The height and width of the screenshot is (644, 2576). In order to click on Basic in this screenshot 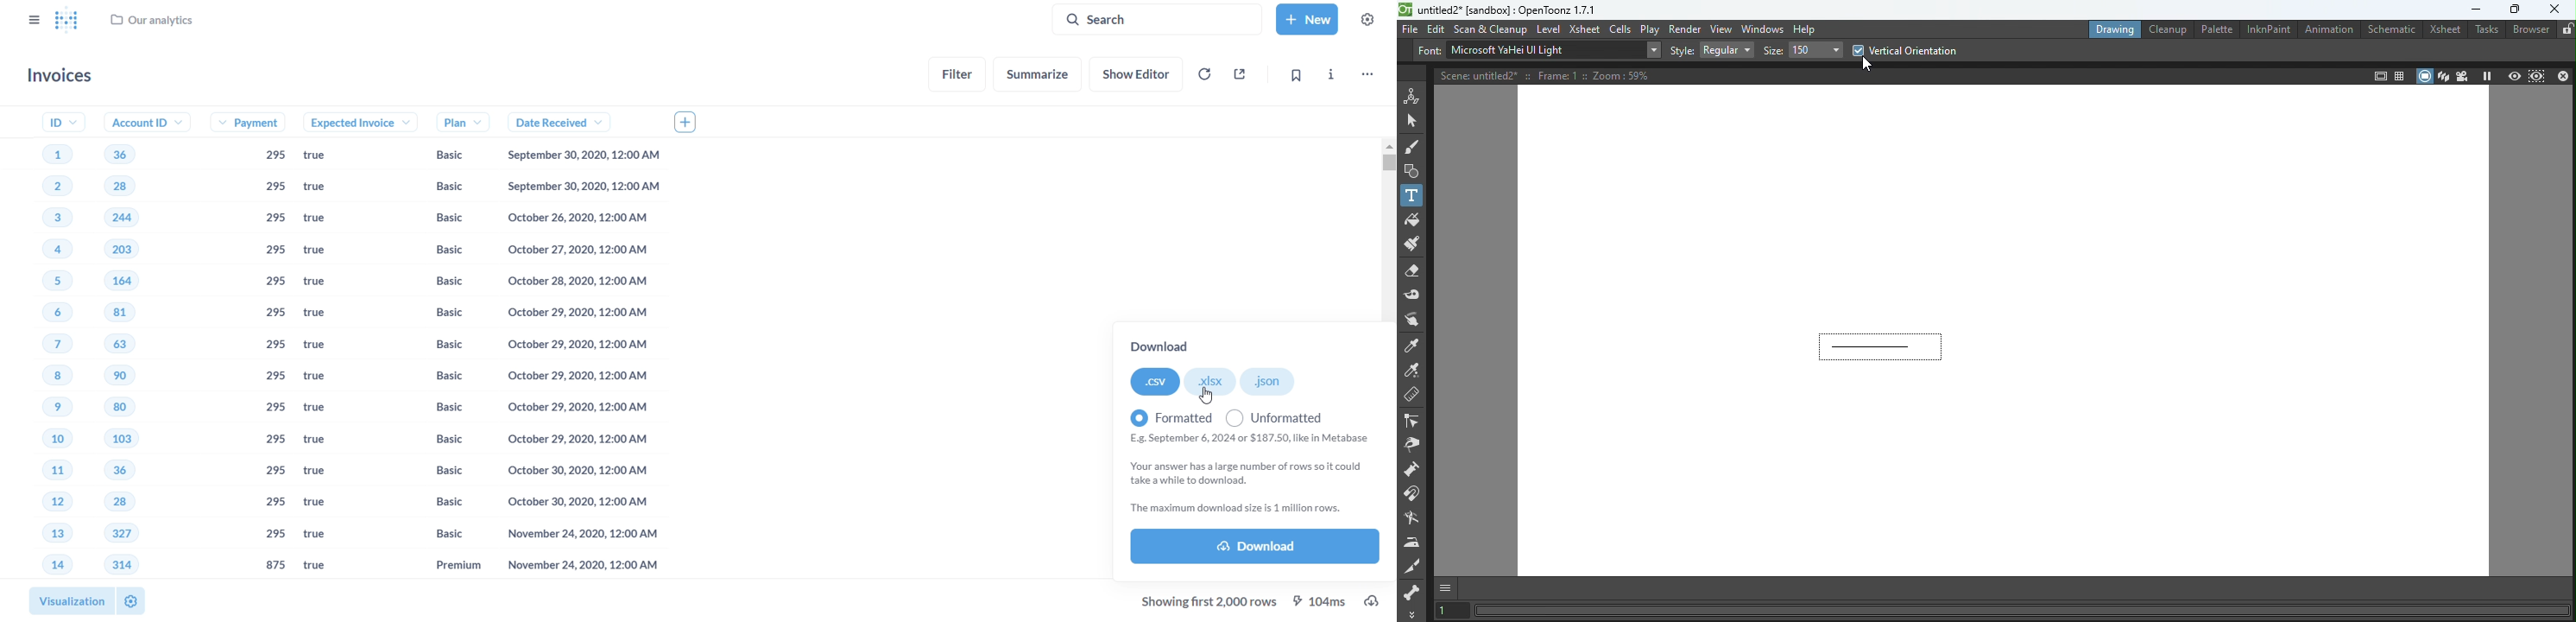, I will do `click(440, 281)`.